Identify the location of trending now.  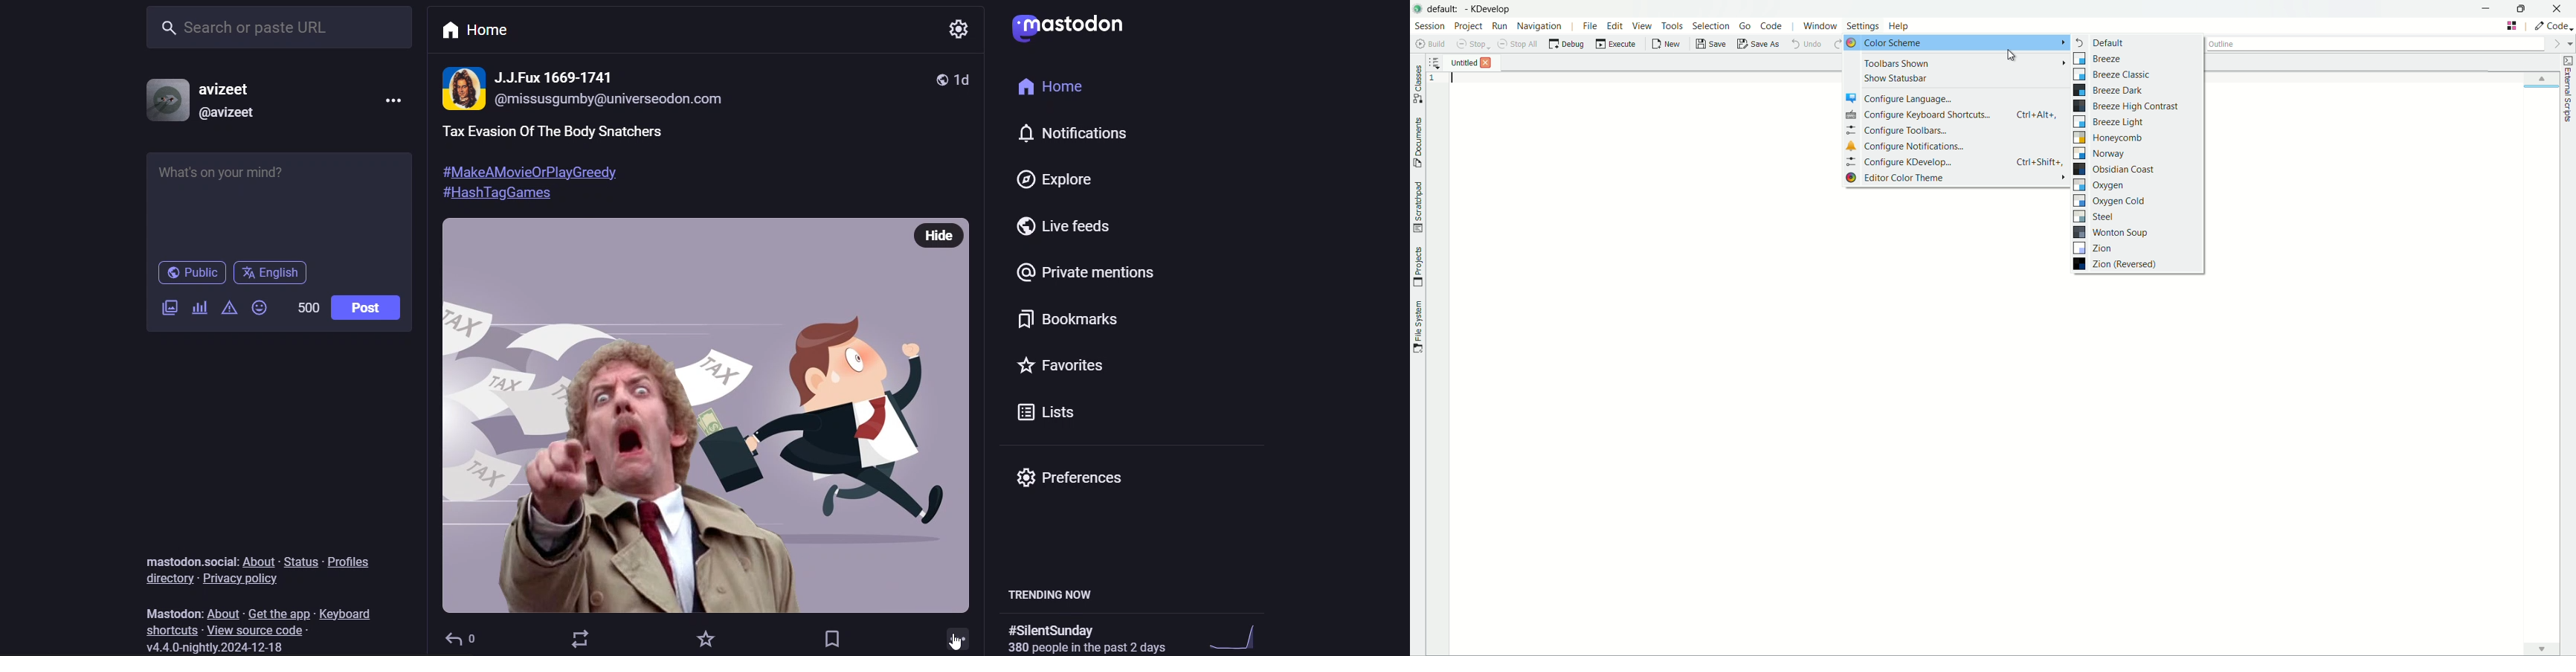
(1050, 591).